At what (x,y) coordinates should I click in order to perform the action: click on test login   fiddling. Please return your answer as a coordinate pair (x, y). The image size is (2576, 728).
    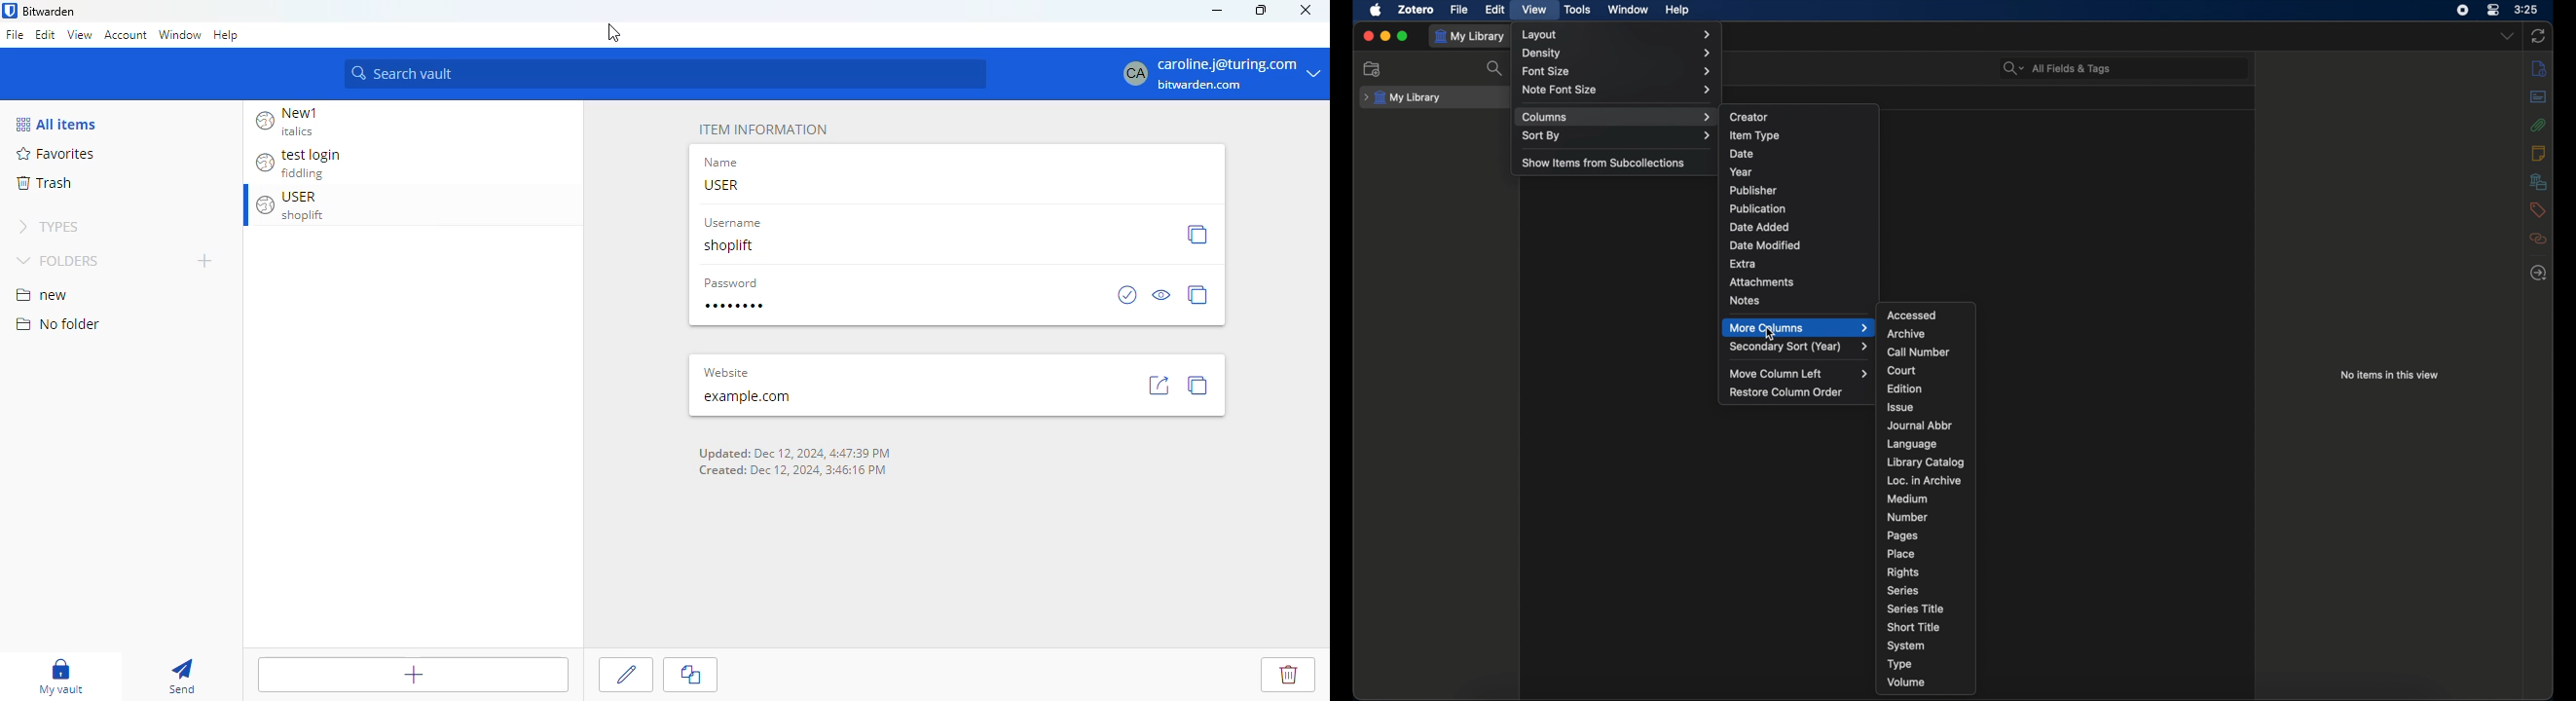
    Looking at the image, I should click on (298, 164).